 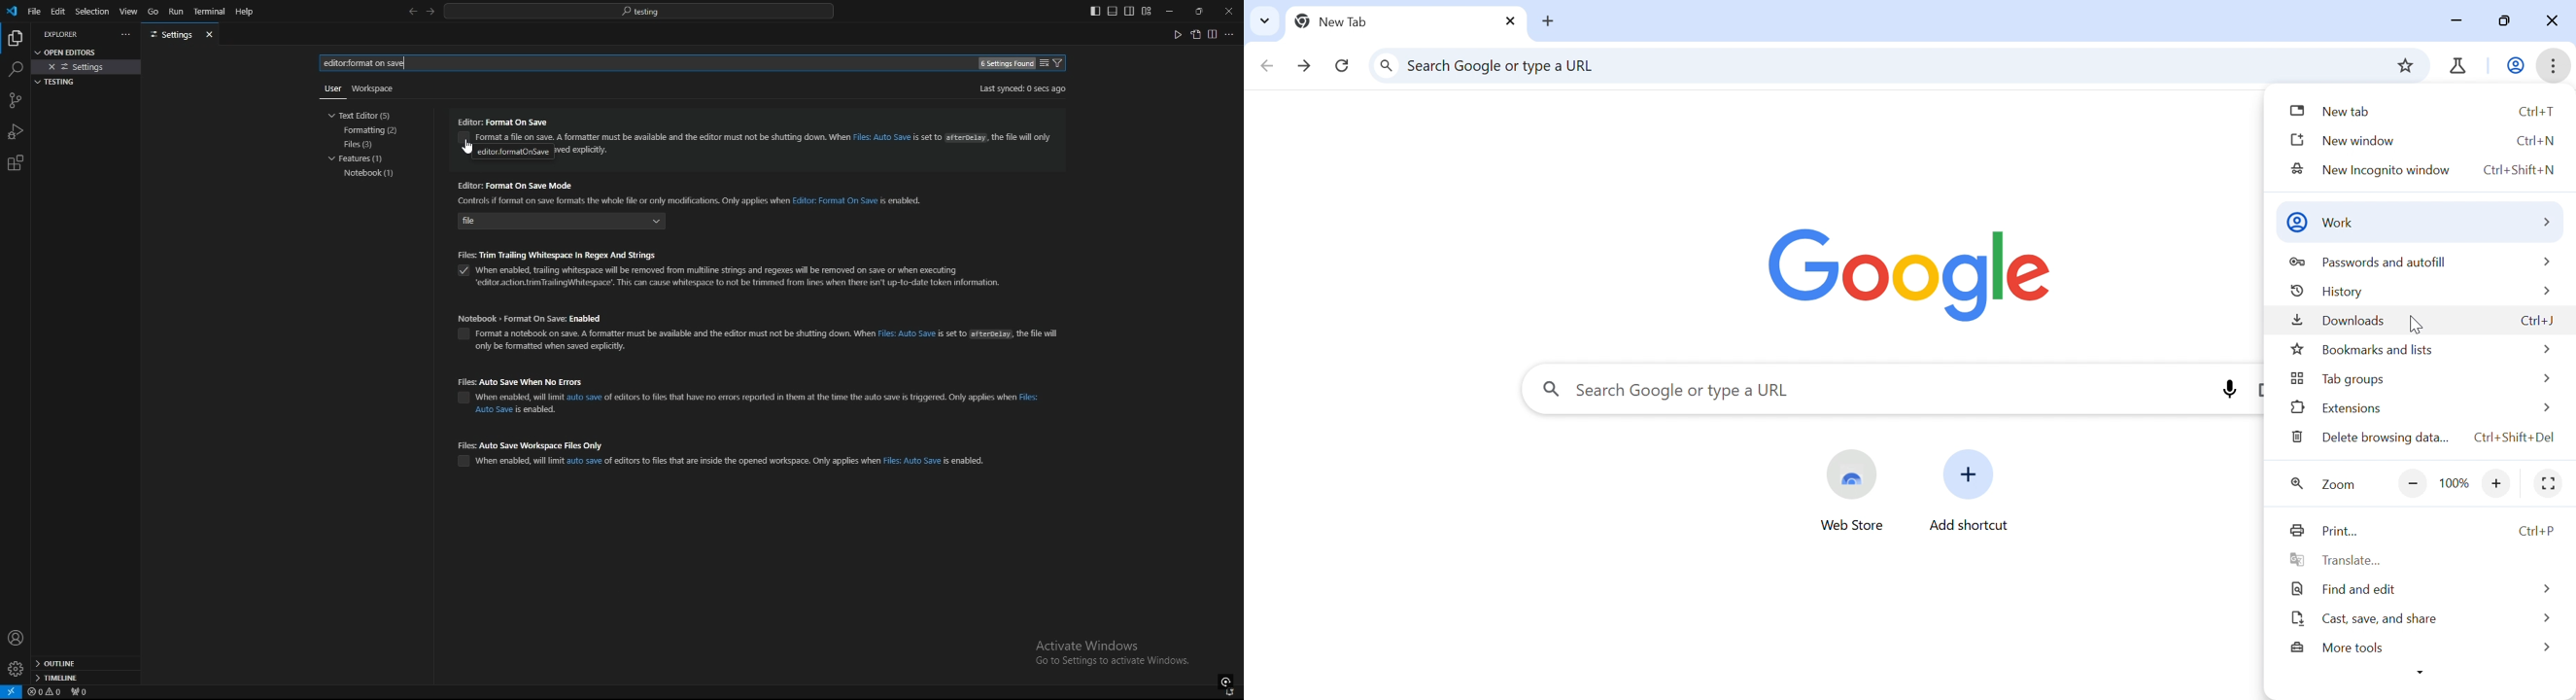 What do you see at coordinates (2549, 648) in the screenshot?
I see `Arrow` at bounding box center [2549, 648].